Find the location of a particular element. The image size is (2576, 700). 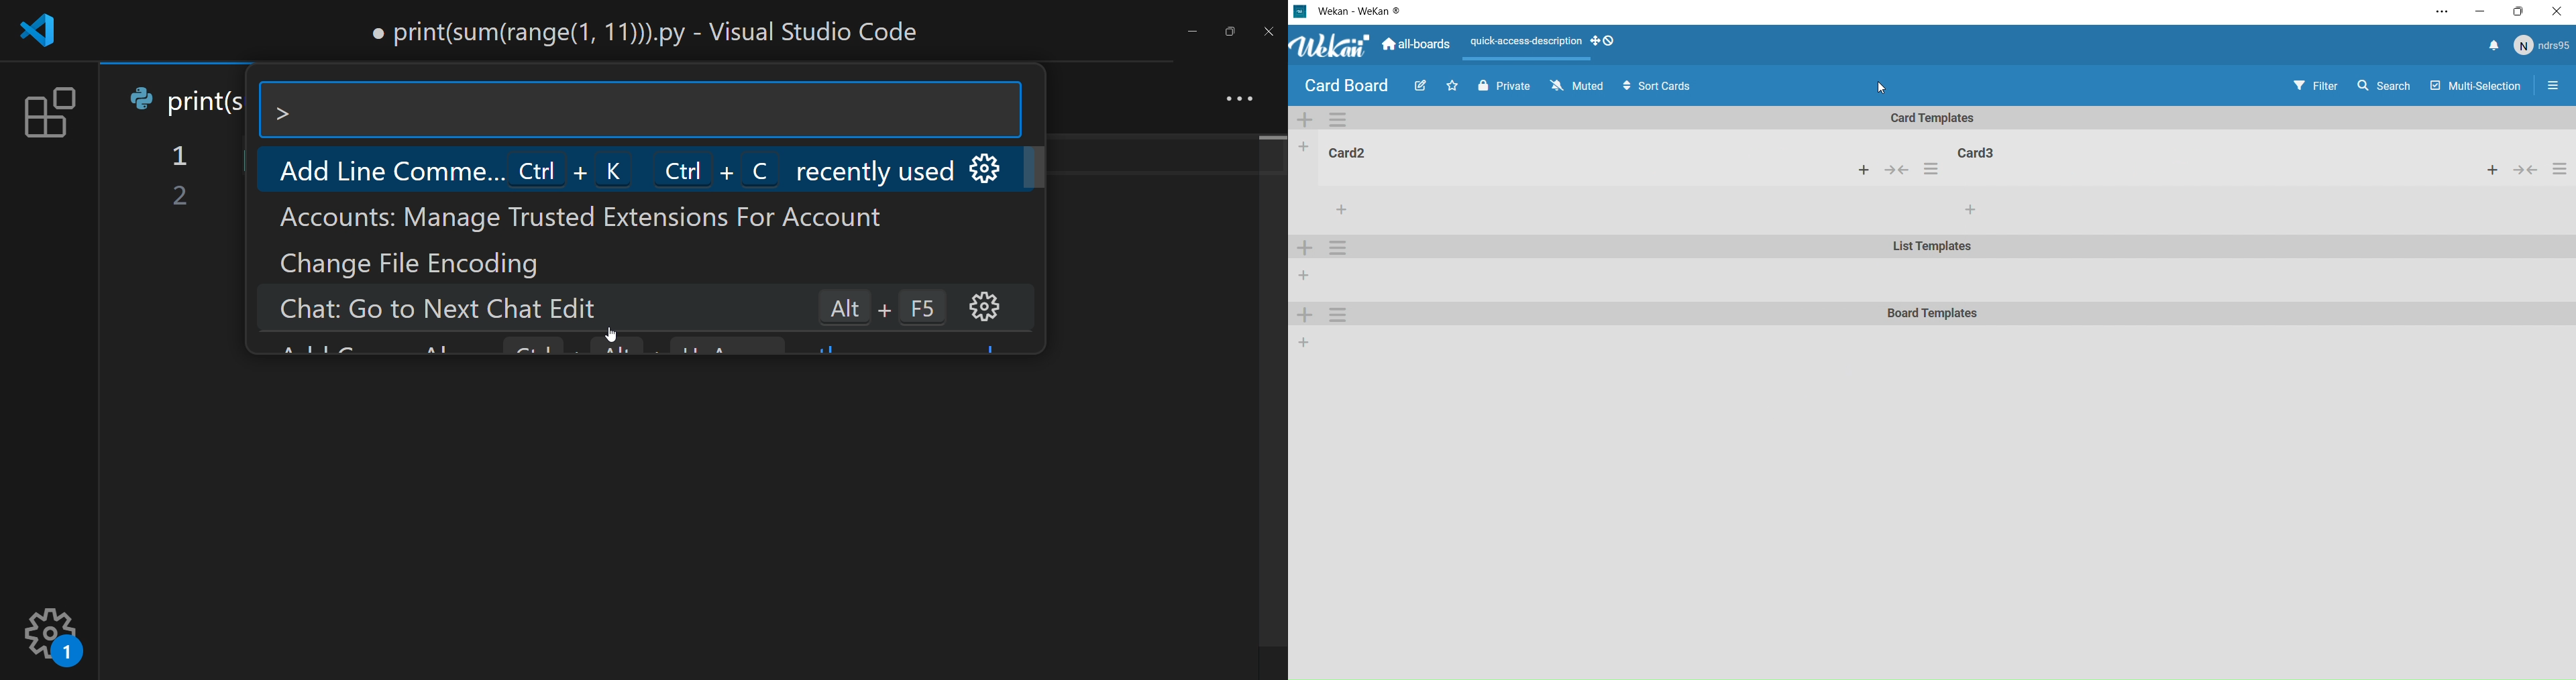

user is located at coordinates (2543, 48).